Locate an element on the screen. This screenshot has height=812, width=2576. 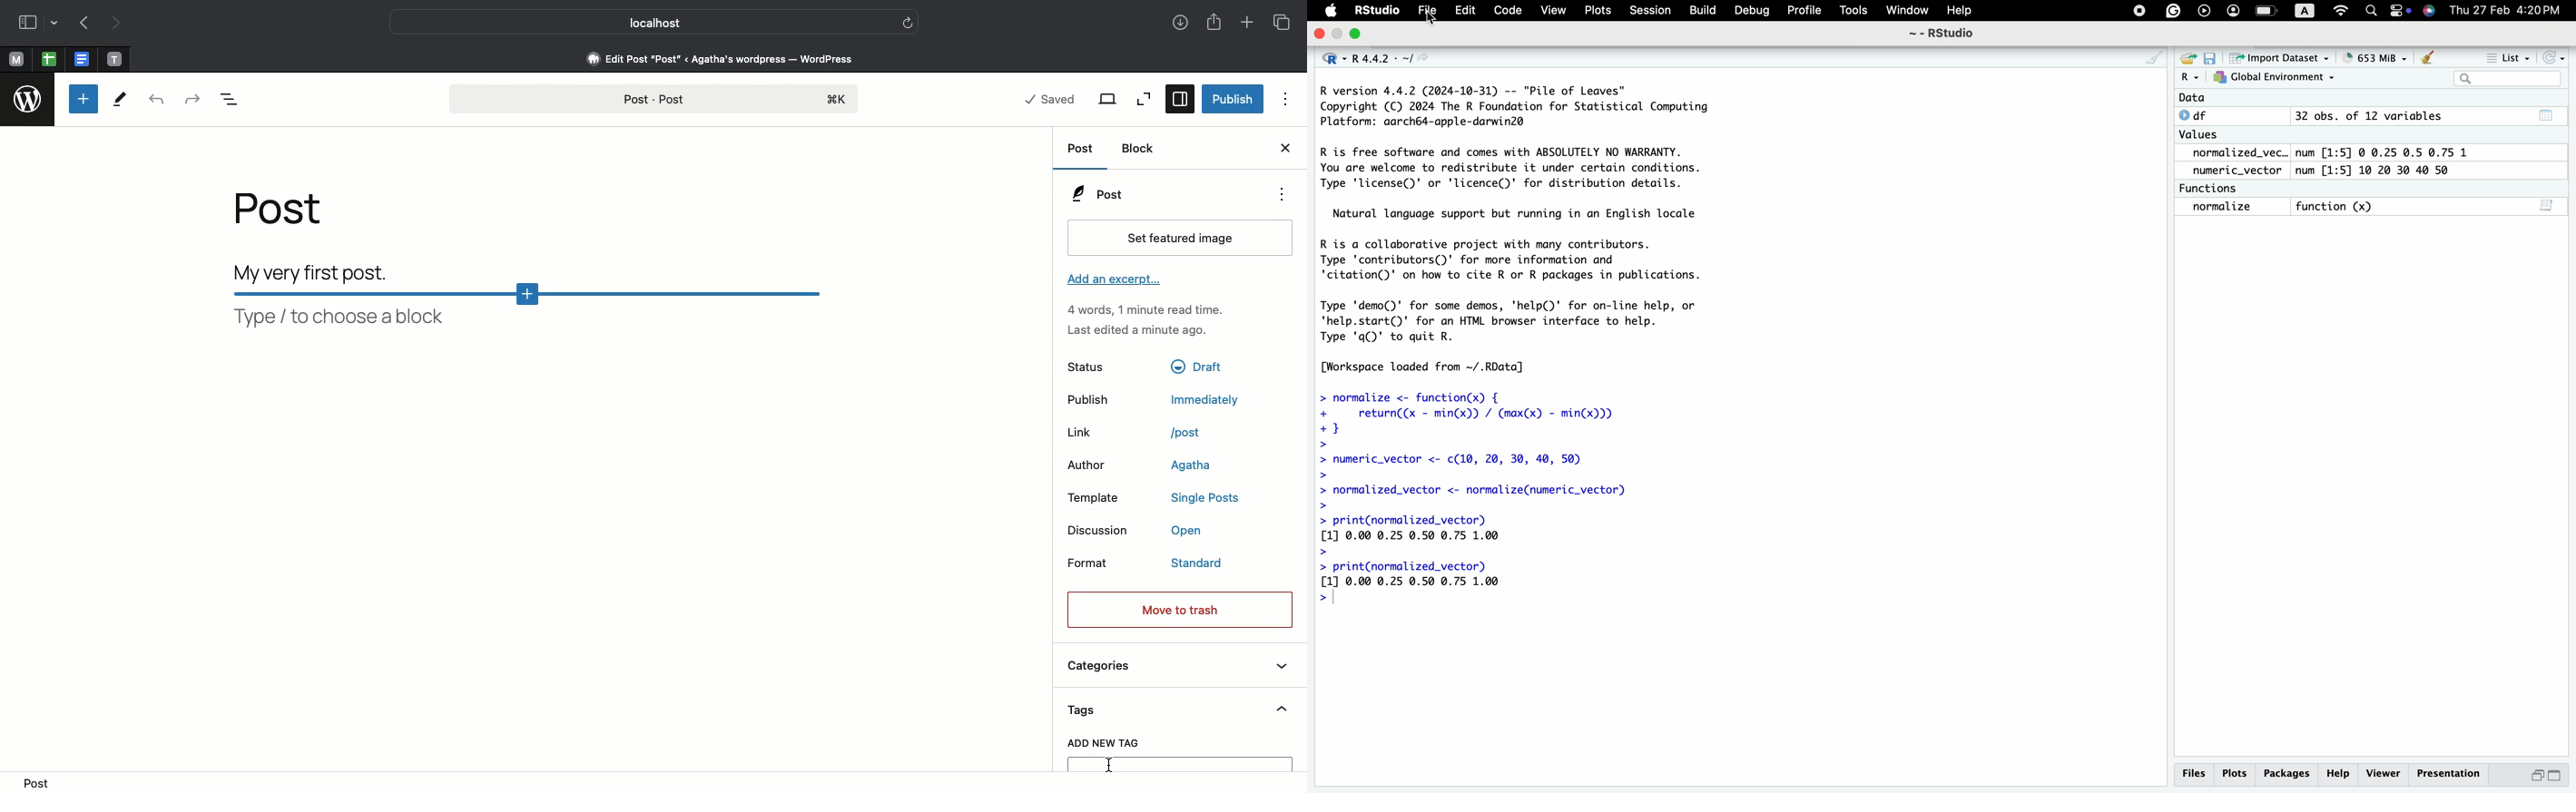
Viewer is located at coordinates (2384, 772).